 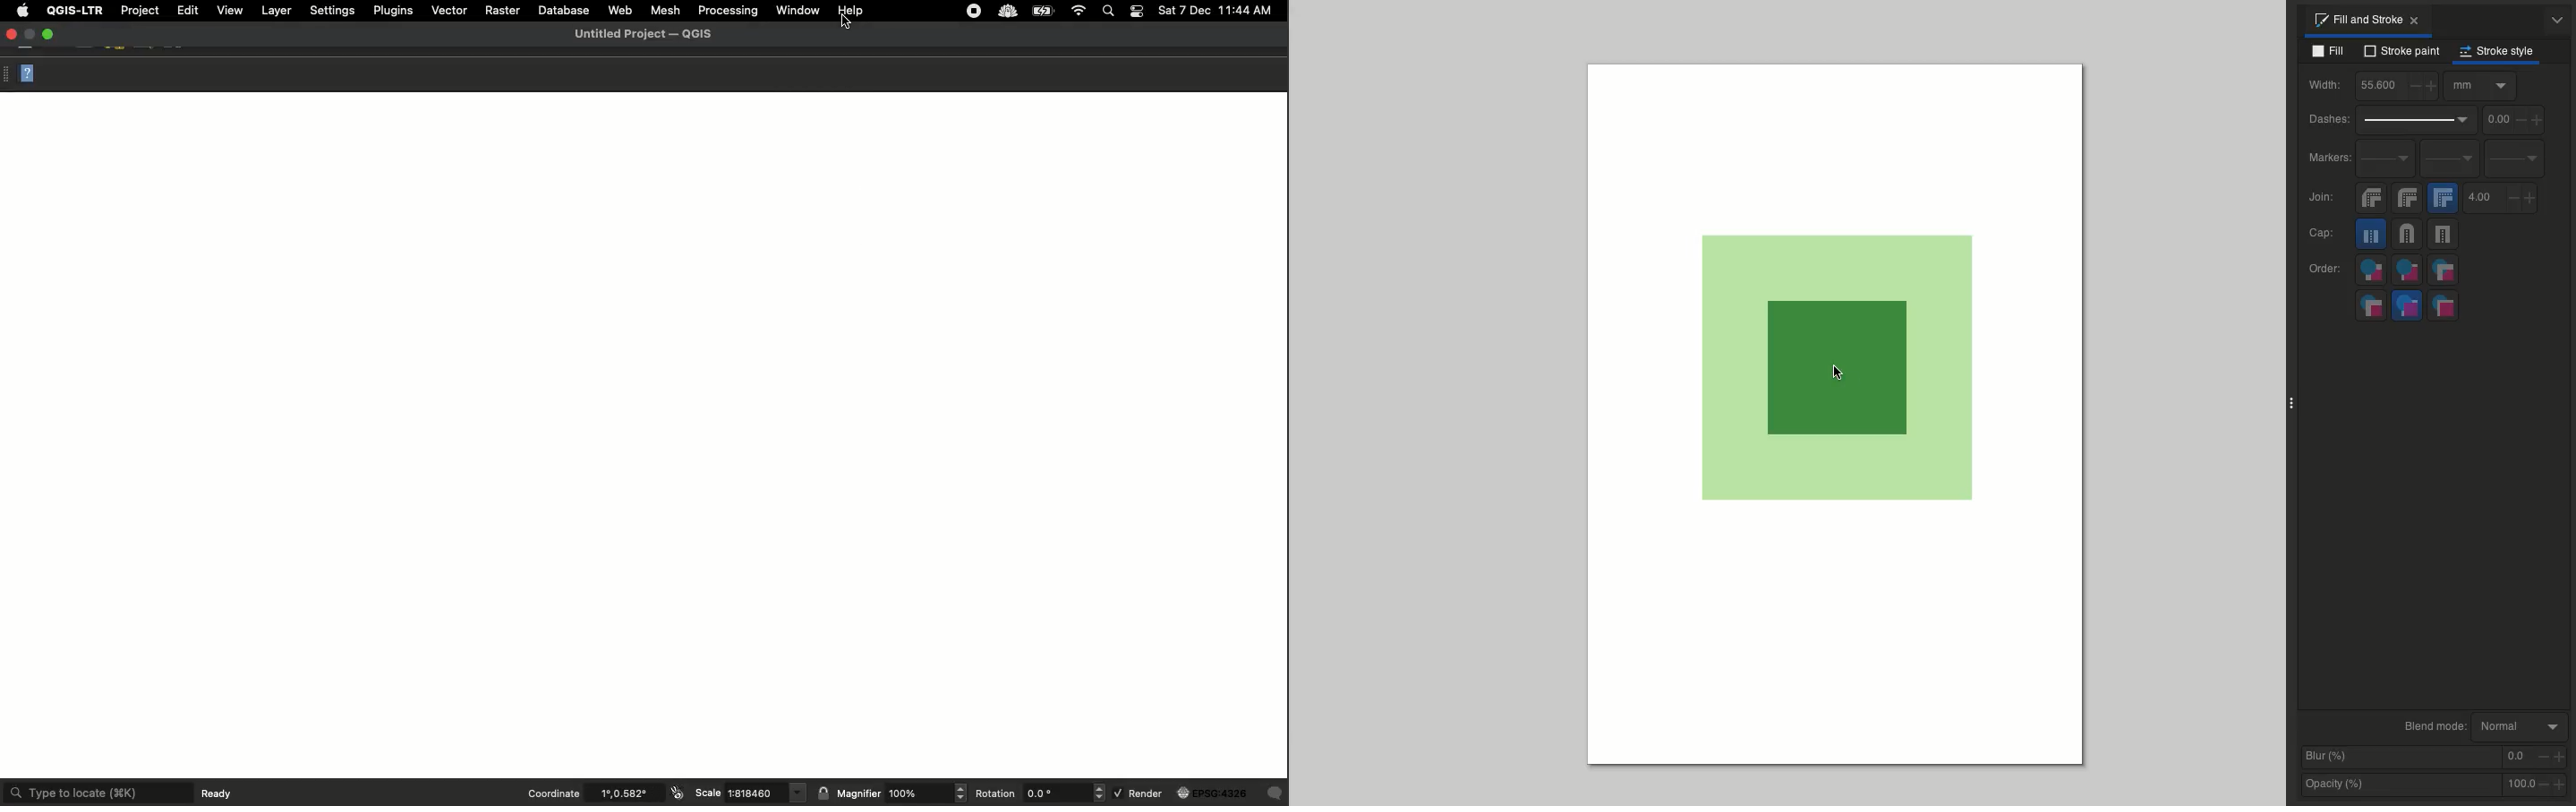 I want to click on View, so click(x=230, y=11).